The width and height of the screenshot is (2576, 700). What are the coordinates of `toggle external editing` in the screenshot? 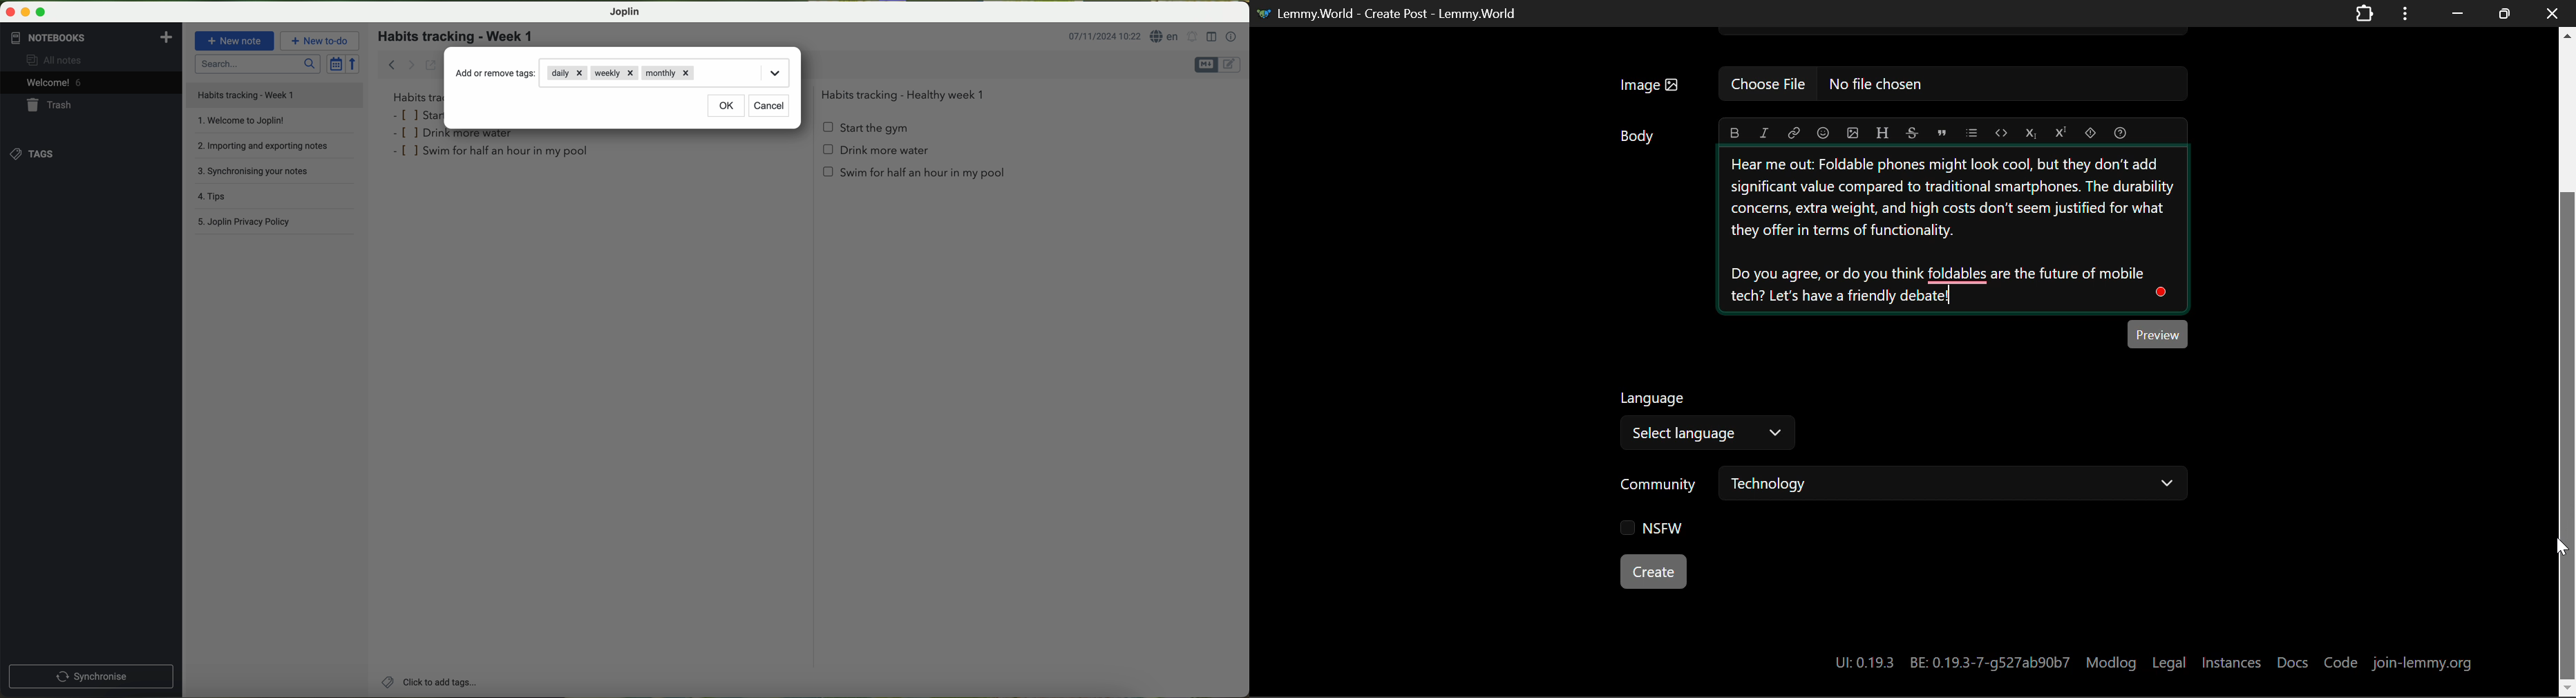 It's located at (431, 64).